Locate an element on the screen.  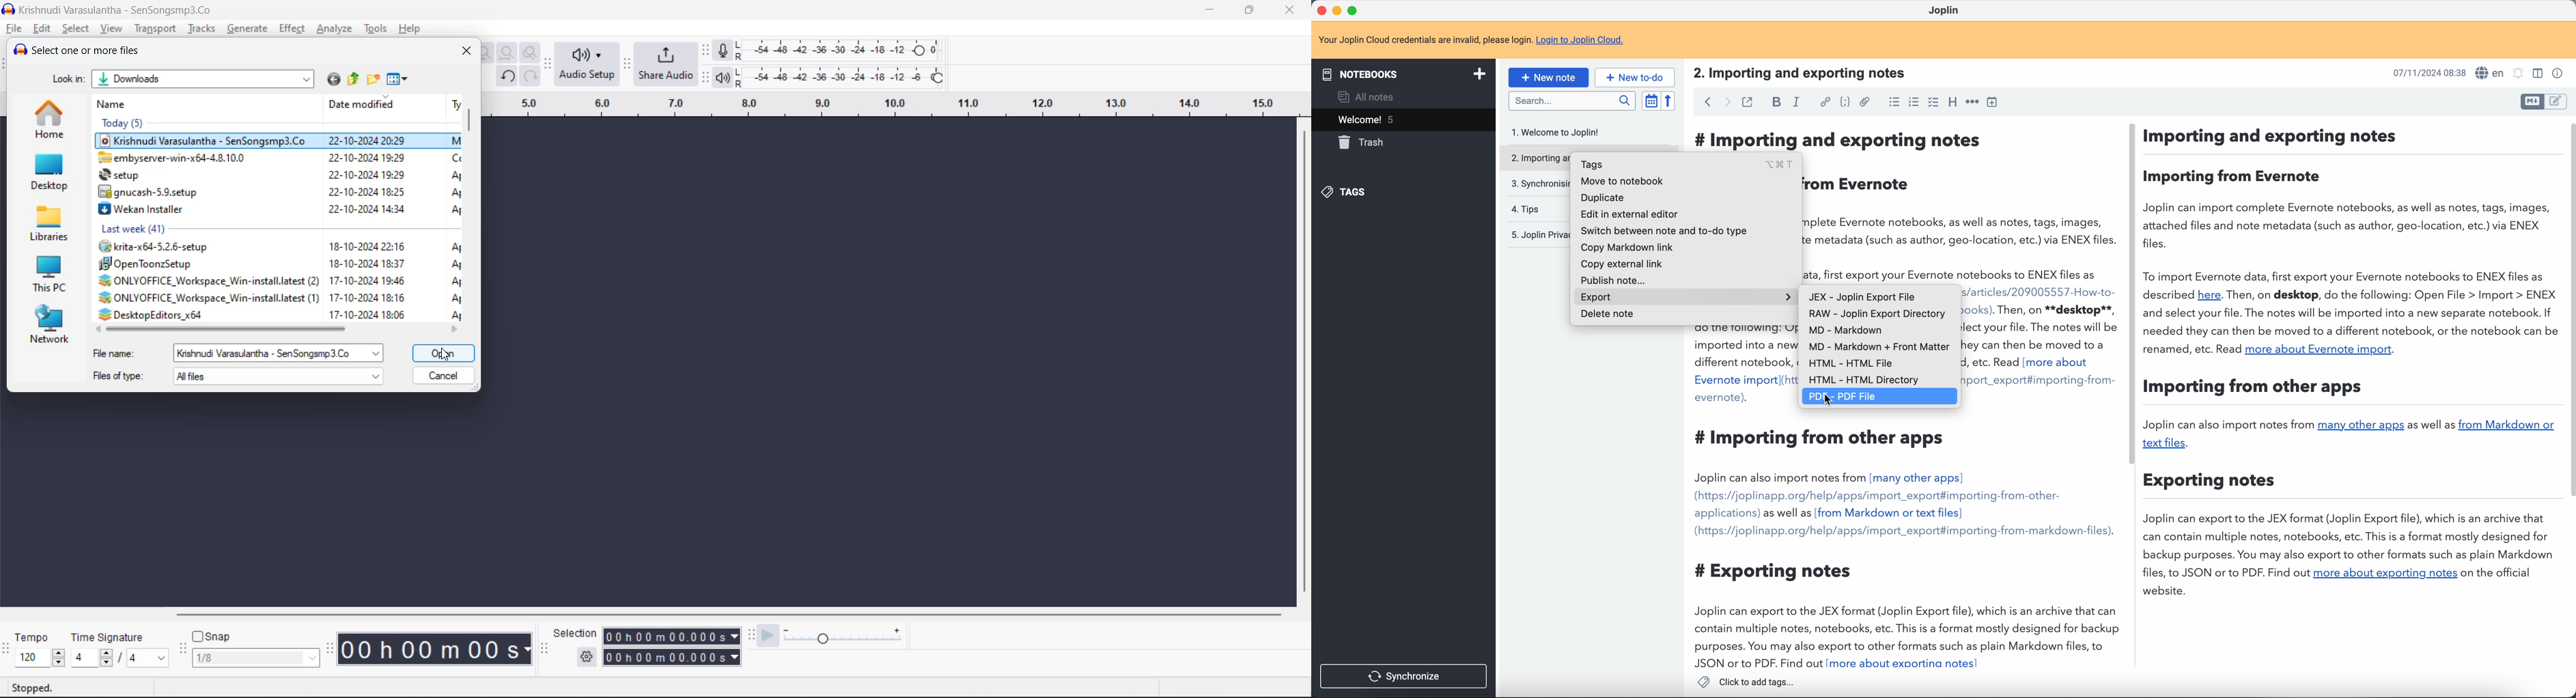
importing is located at coordinates (1533, 158).